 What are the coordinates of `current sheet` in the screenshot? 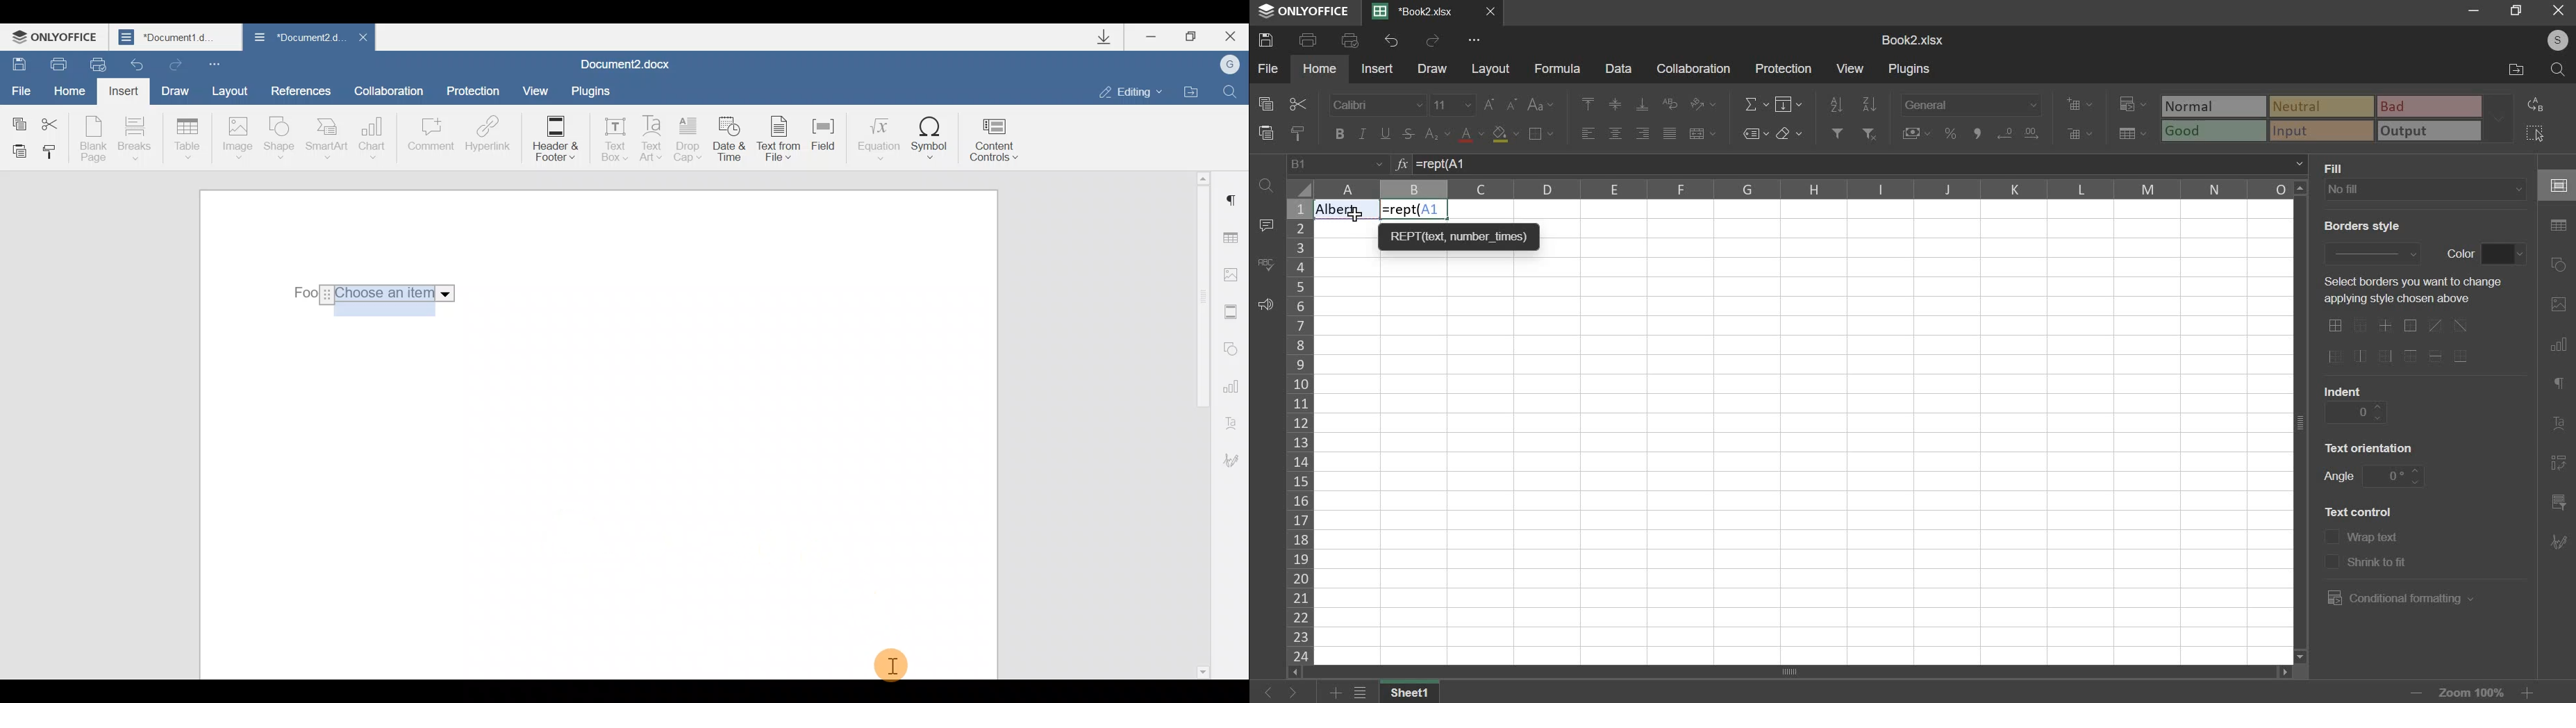 It's located at (1419, 13).